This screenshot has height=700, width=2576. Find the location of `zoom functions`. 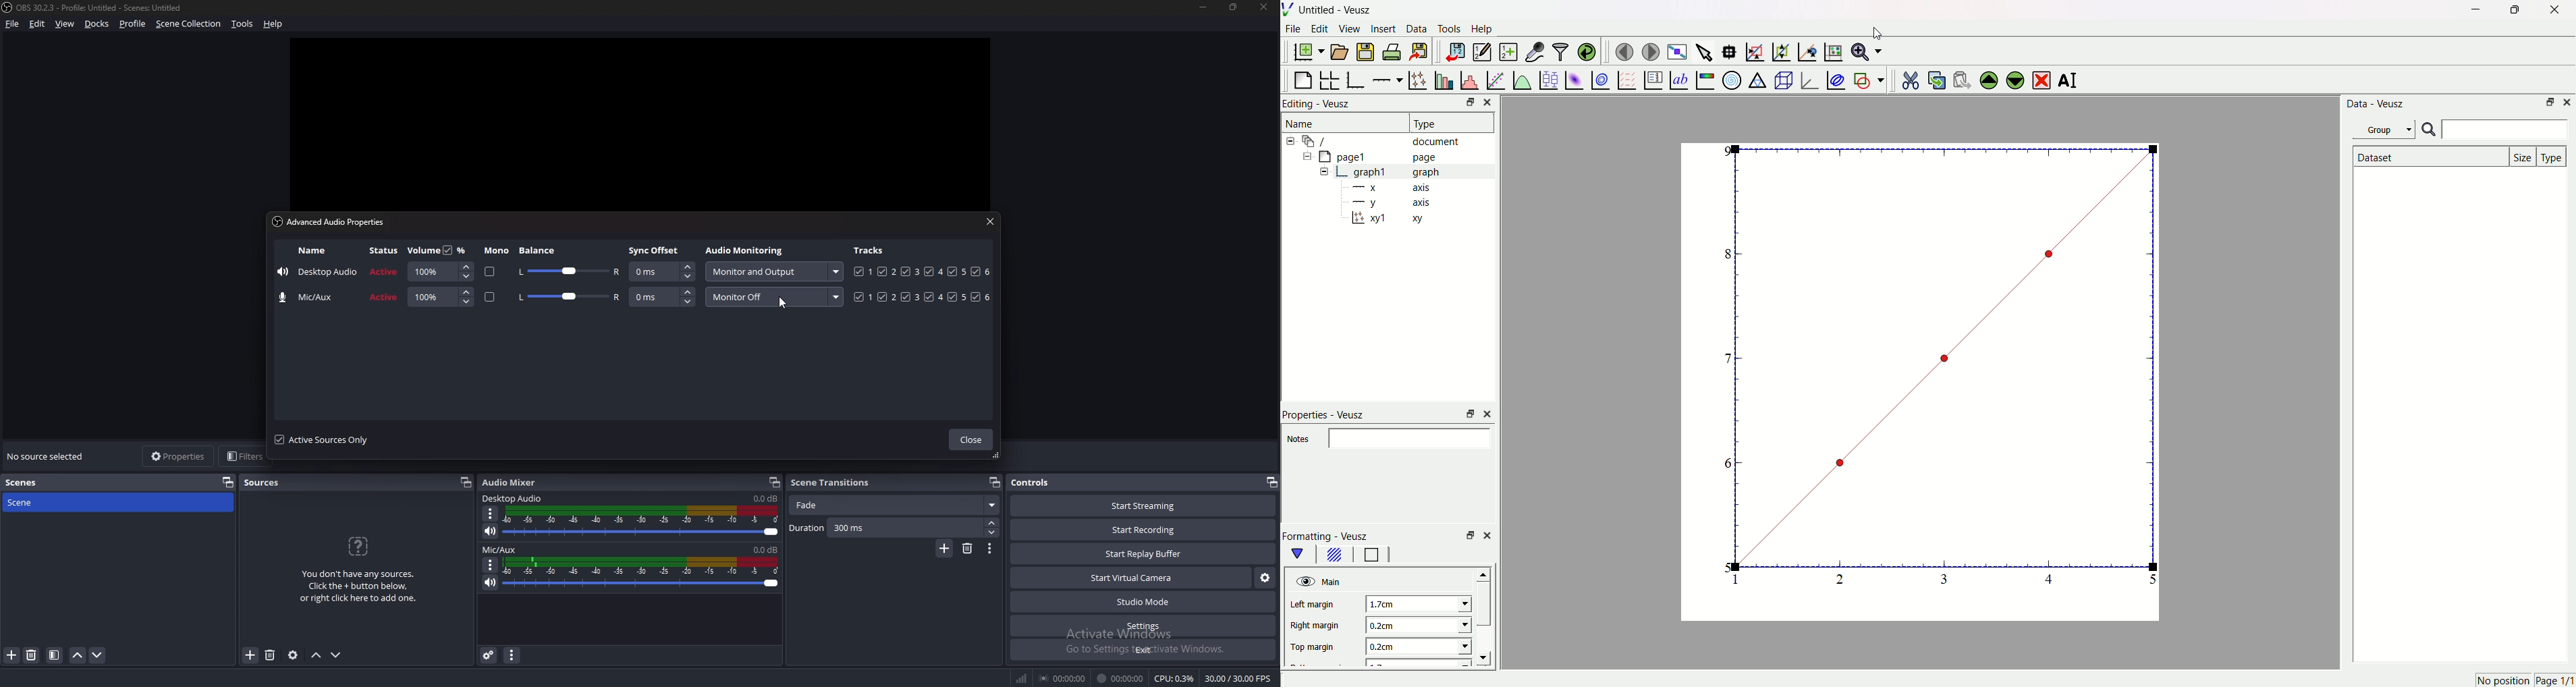

zoom functions is located at coordinates (1867, 51).